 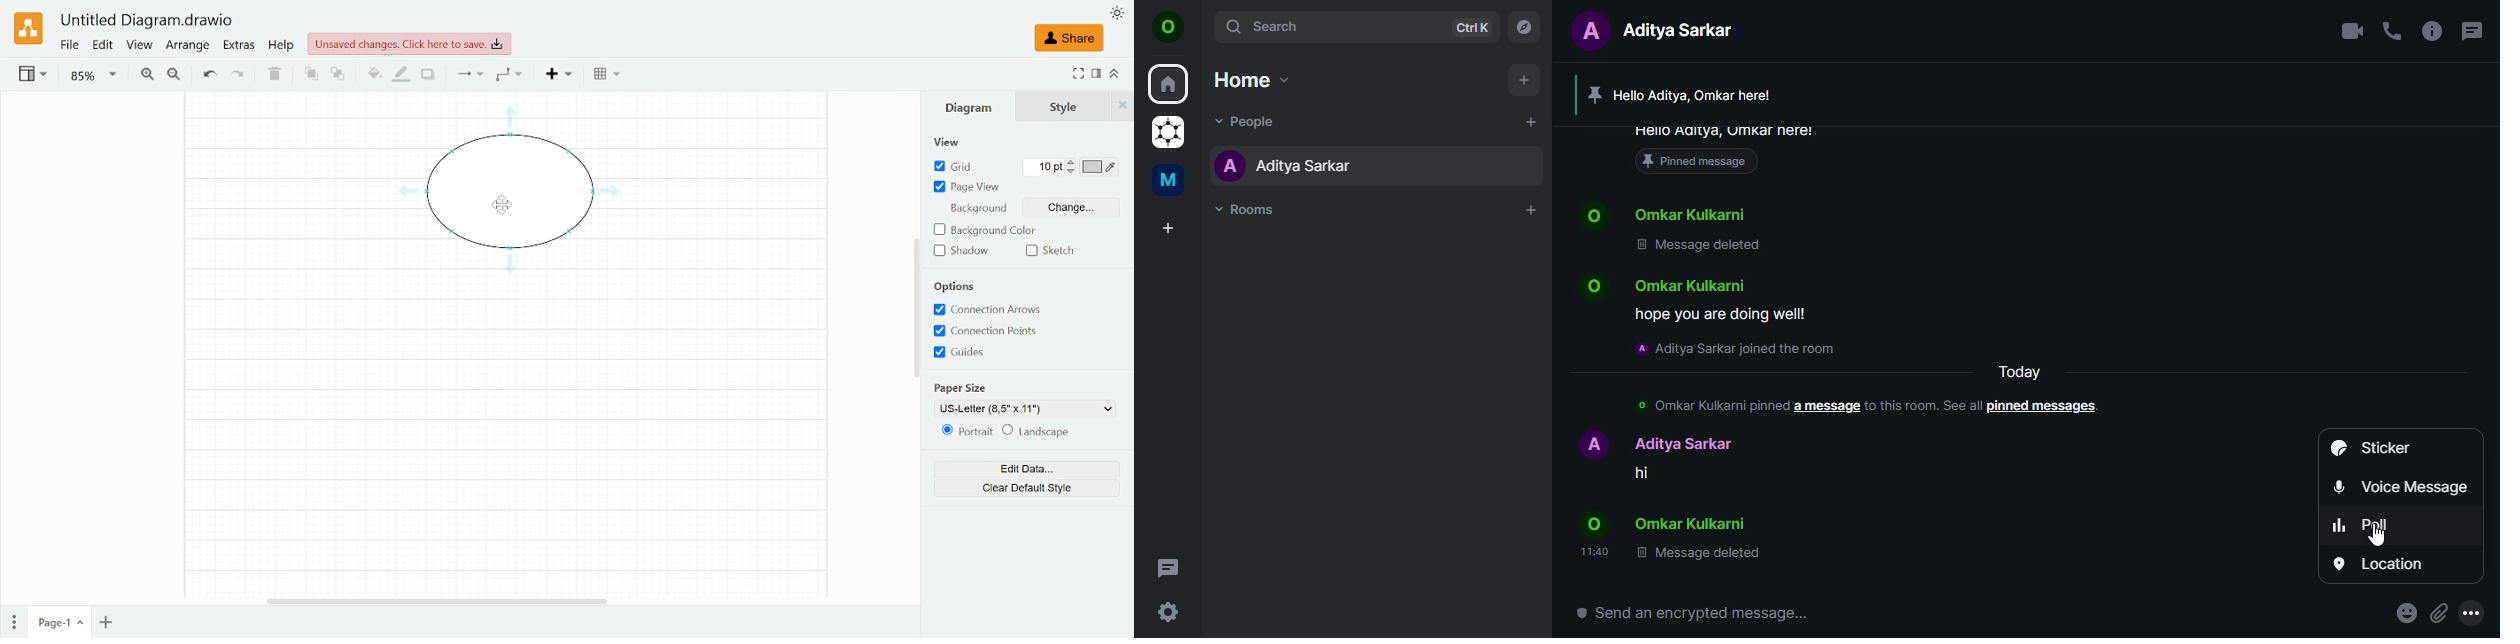 I want to click on Fill color, so click(x=374, y=74).